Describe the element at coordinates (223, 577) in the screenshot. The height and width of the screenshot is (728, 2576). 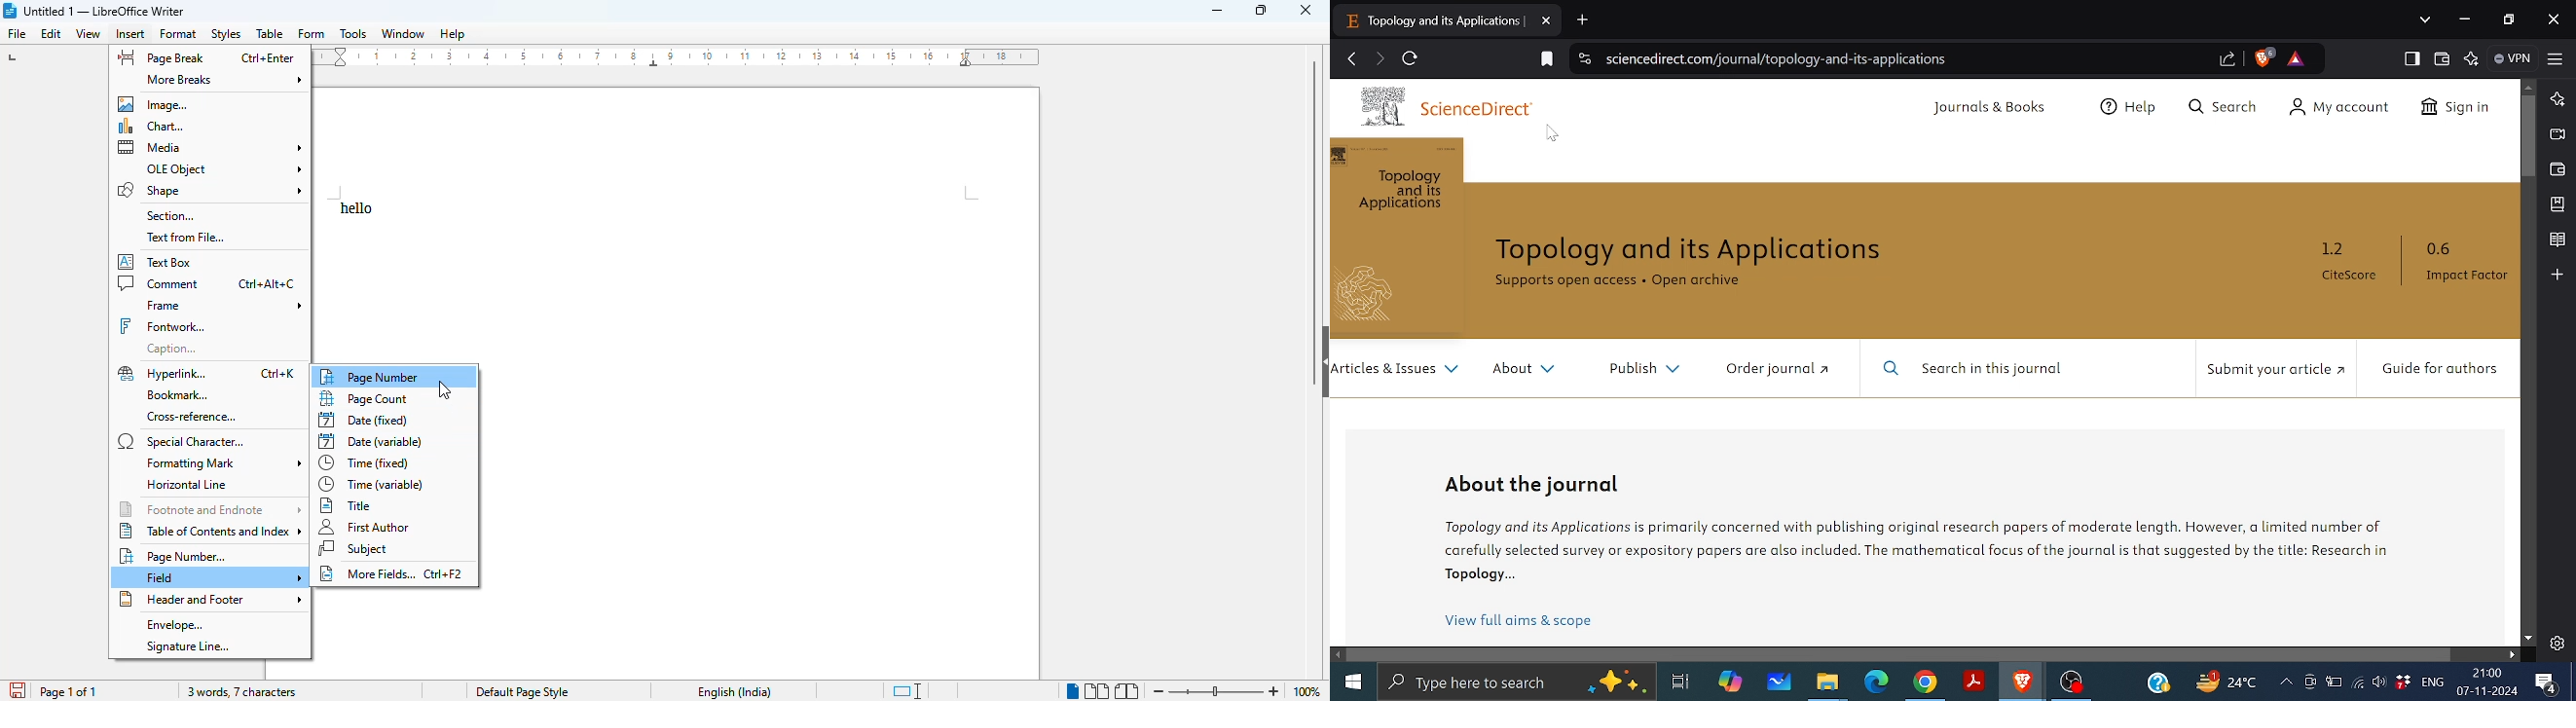
I see `field` at that location.